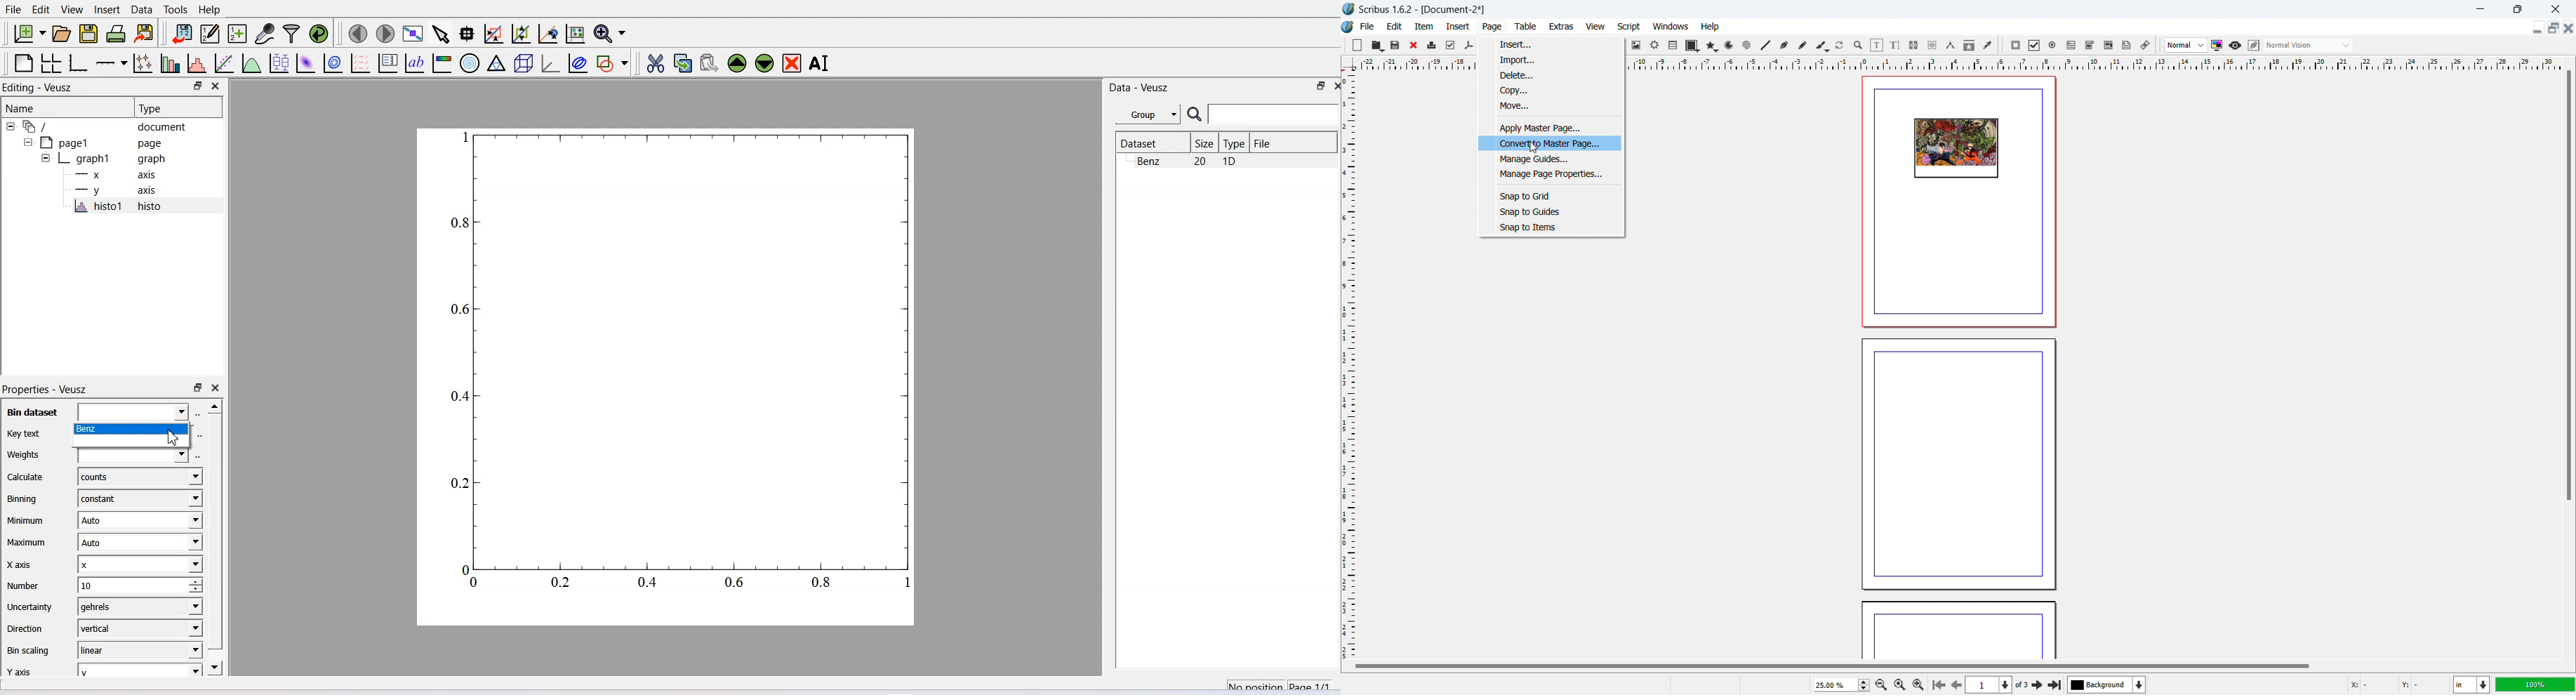  I want to click on cursor, so click(1534, 147).